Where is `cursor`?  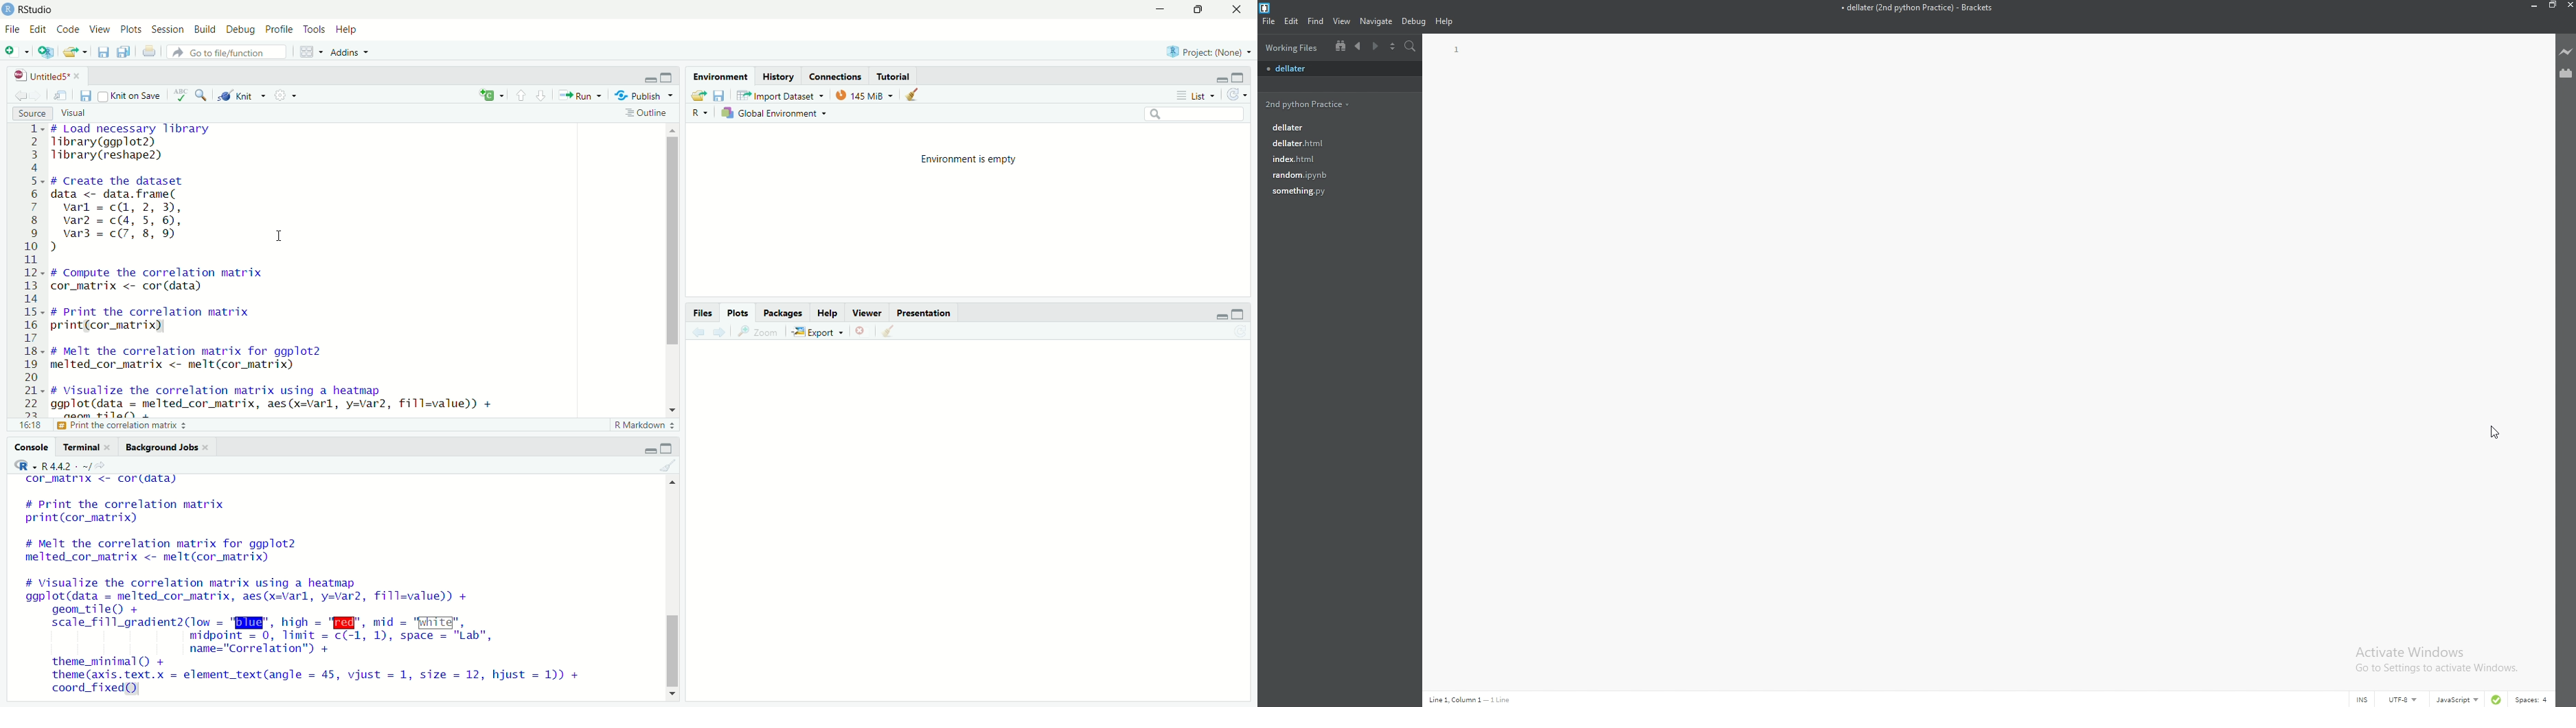 cursor is located at coordinates (280, 235).